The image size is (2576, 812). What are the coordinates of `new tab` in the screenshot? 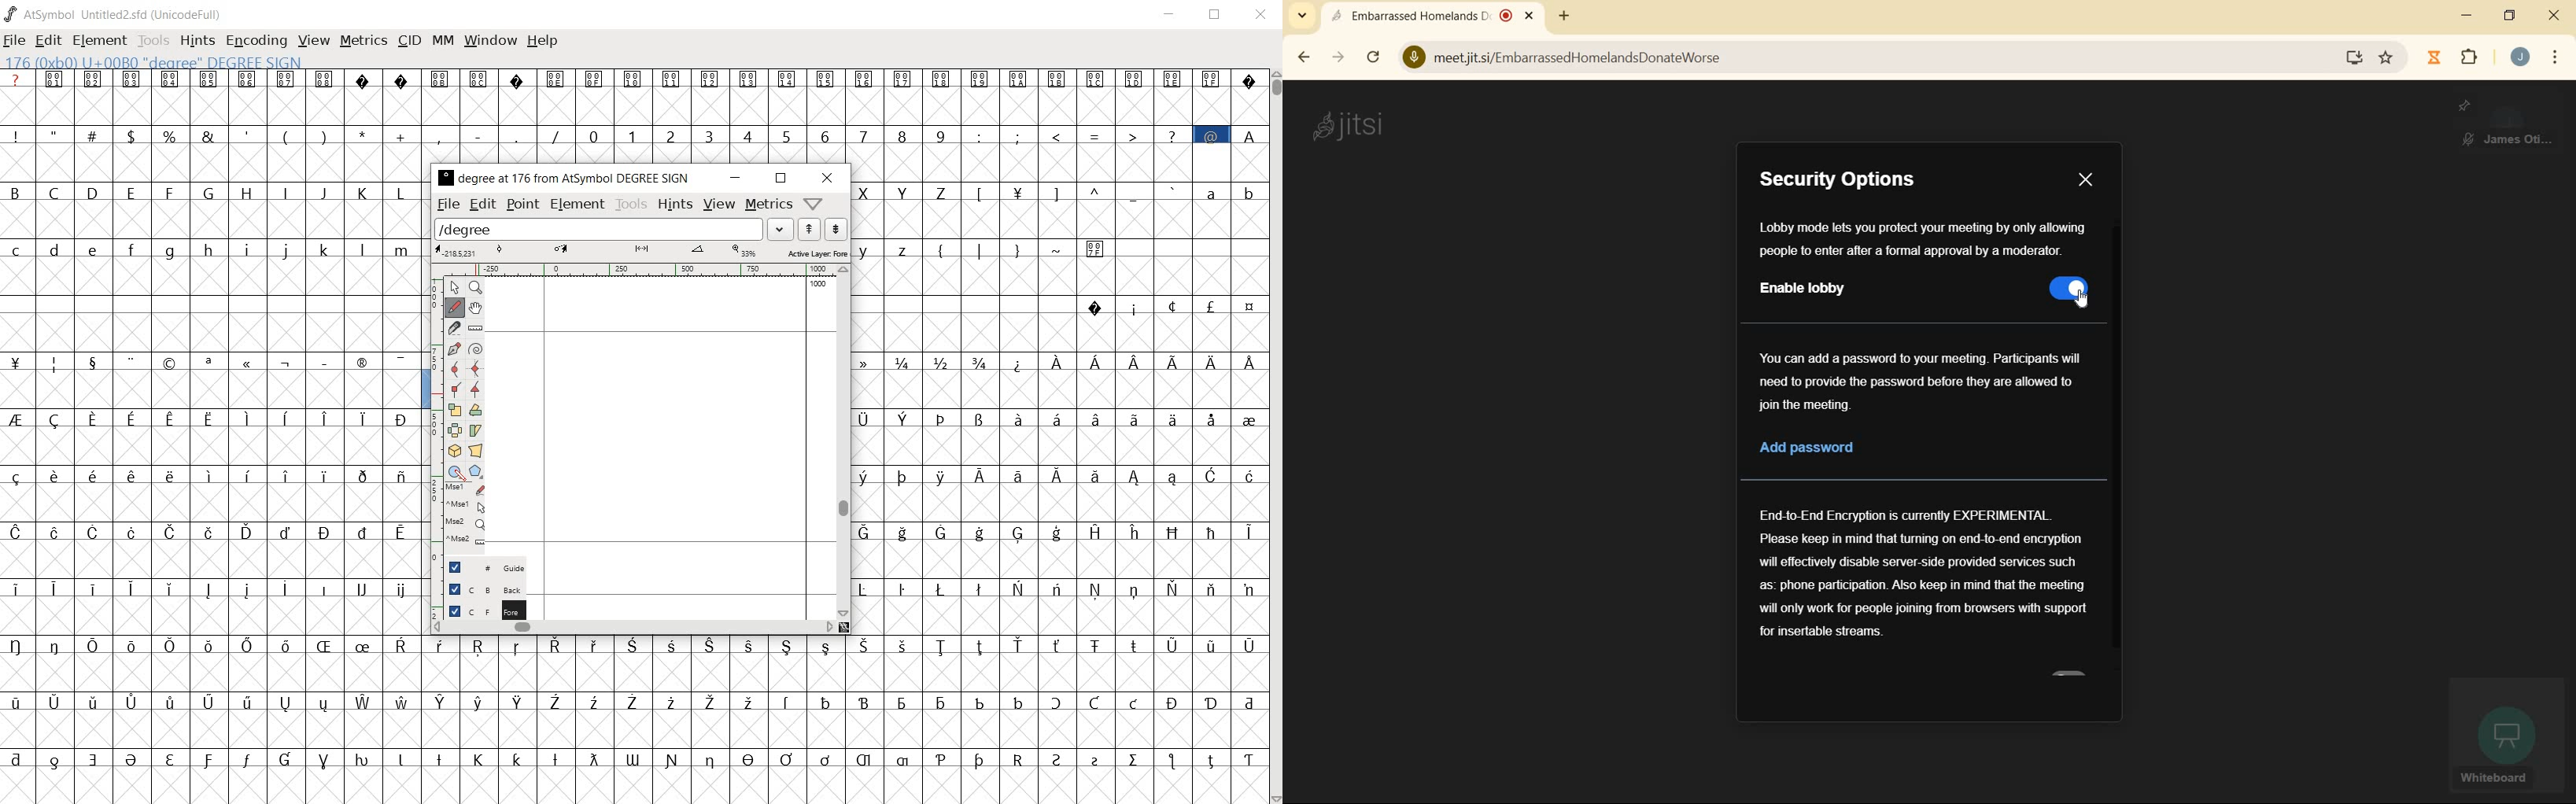 It's located at (1564, 17).